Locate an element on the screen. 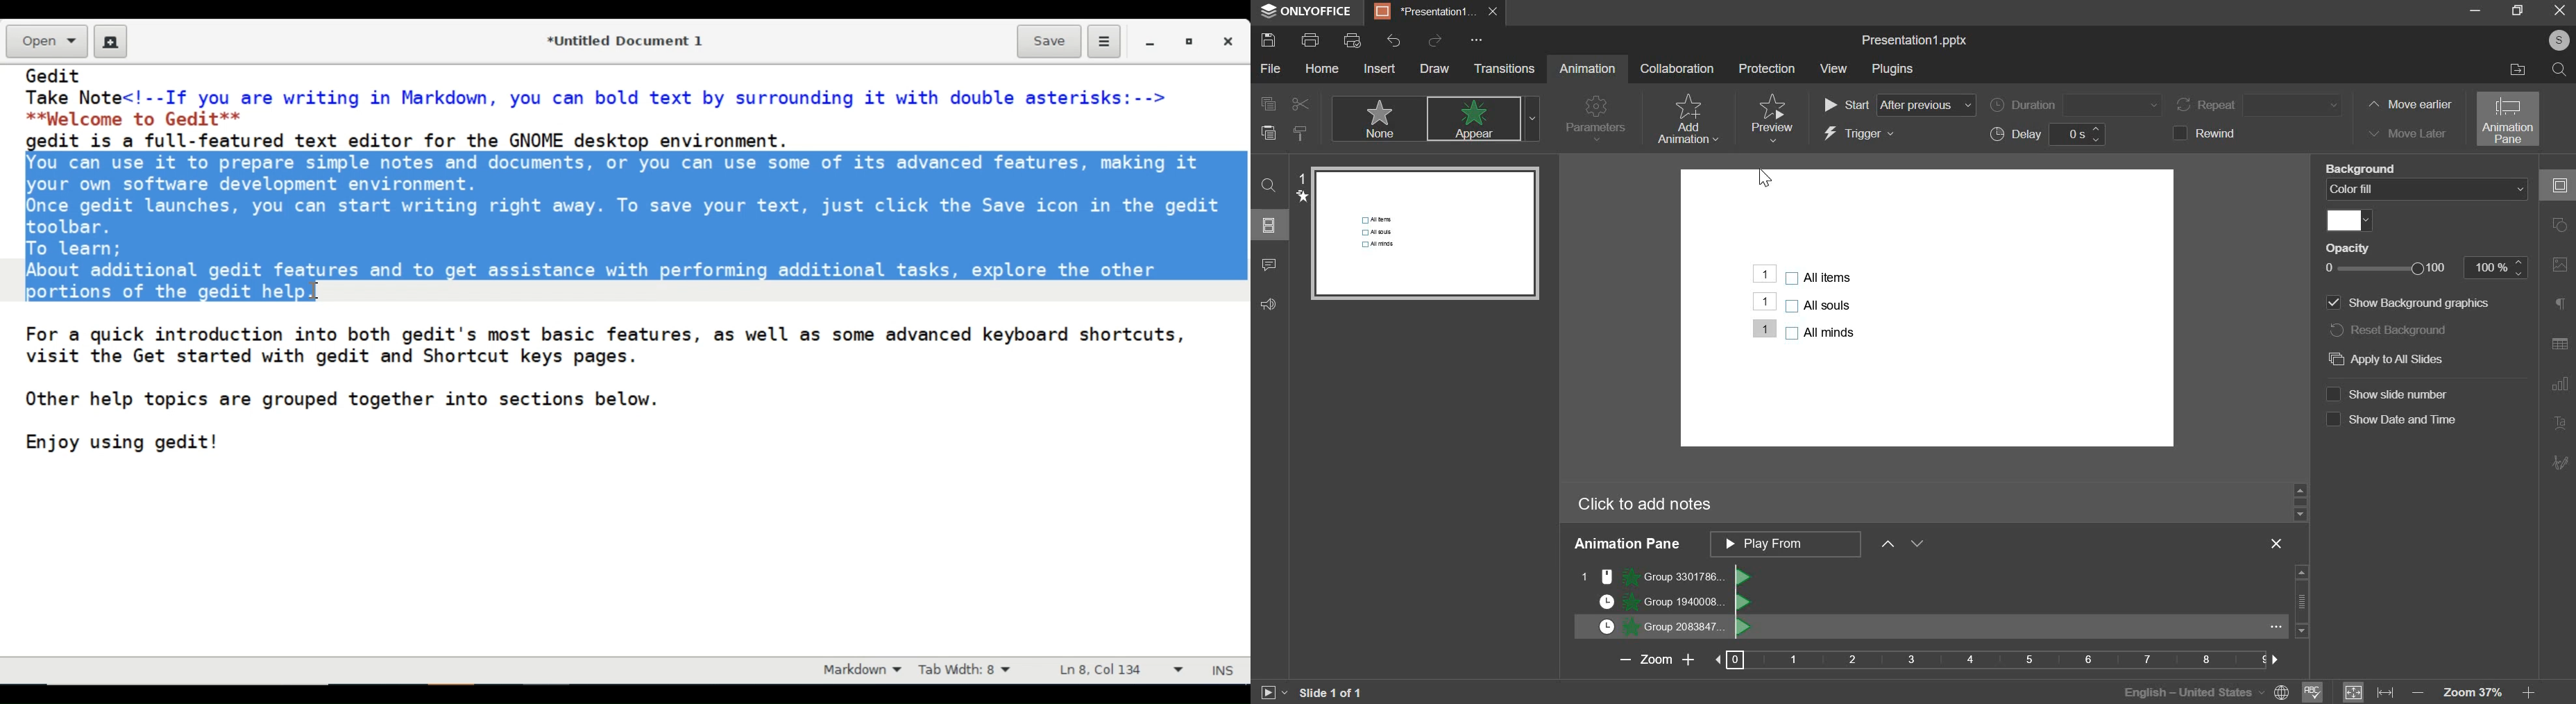 This screenshot has height=728, width=2576. zoom is located at coordinates (2483, 692).